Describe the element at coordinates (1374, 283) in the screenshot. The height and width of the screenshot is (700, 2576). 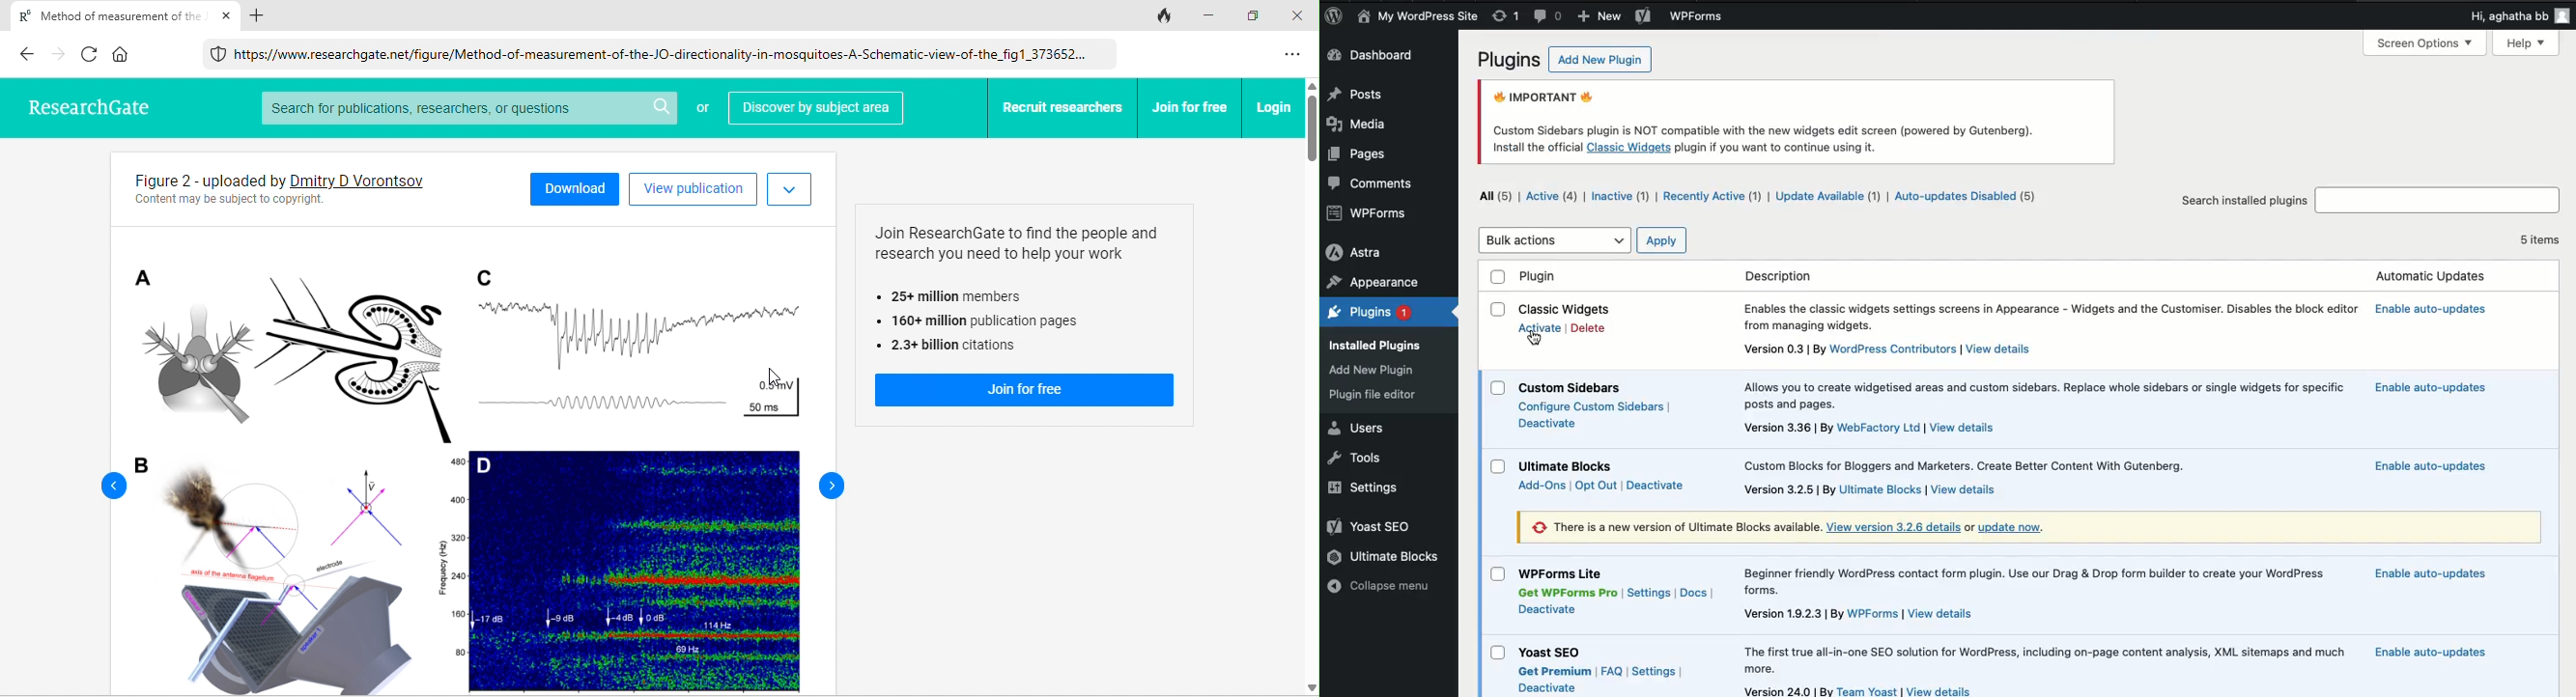
I see `Appearance` at that location.